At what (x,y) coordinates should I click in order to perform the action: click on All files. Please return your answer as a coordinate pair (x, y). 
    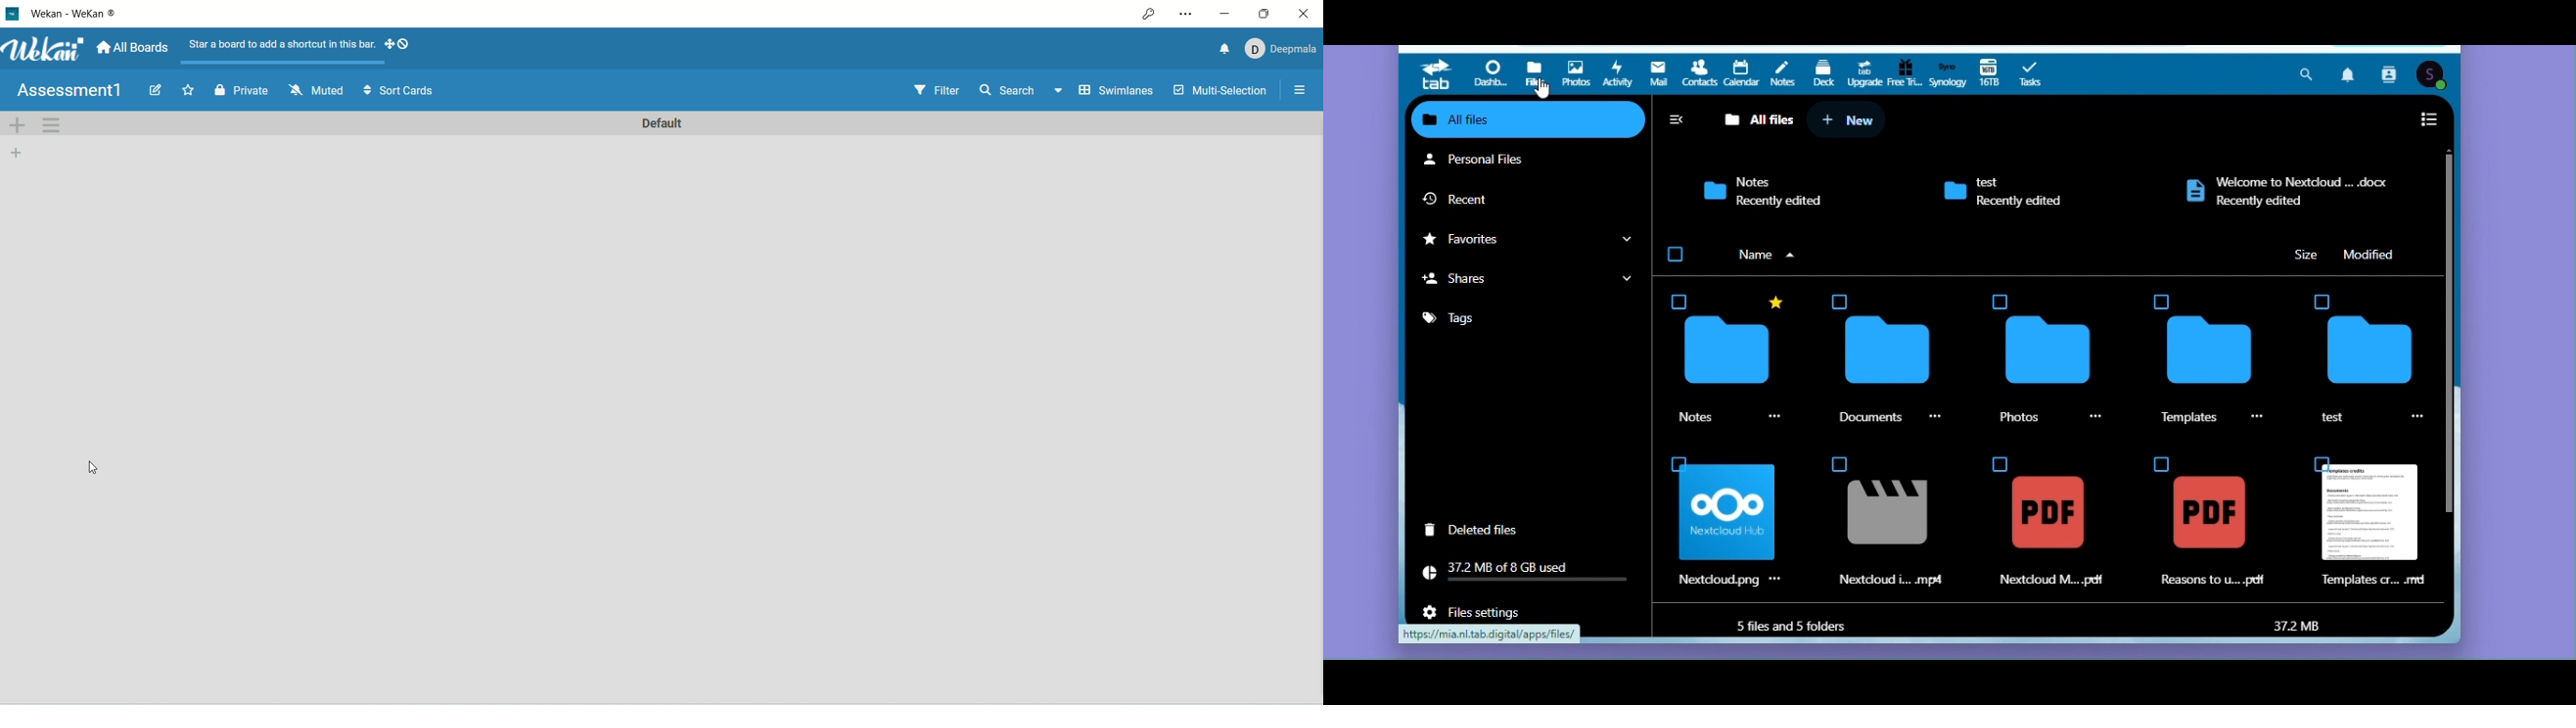
    Looking at the image, I should click on (1525, 121).